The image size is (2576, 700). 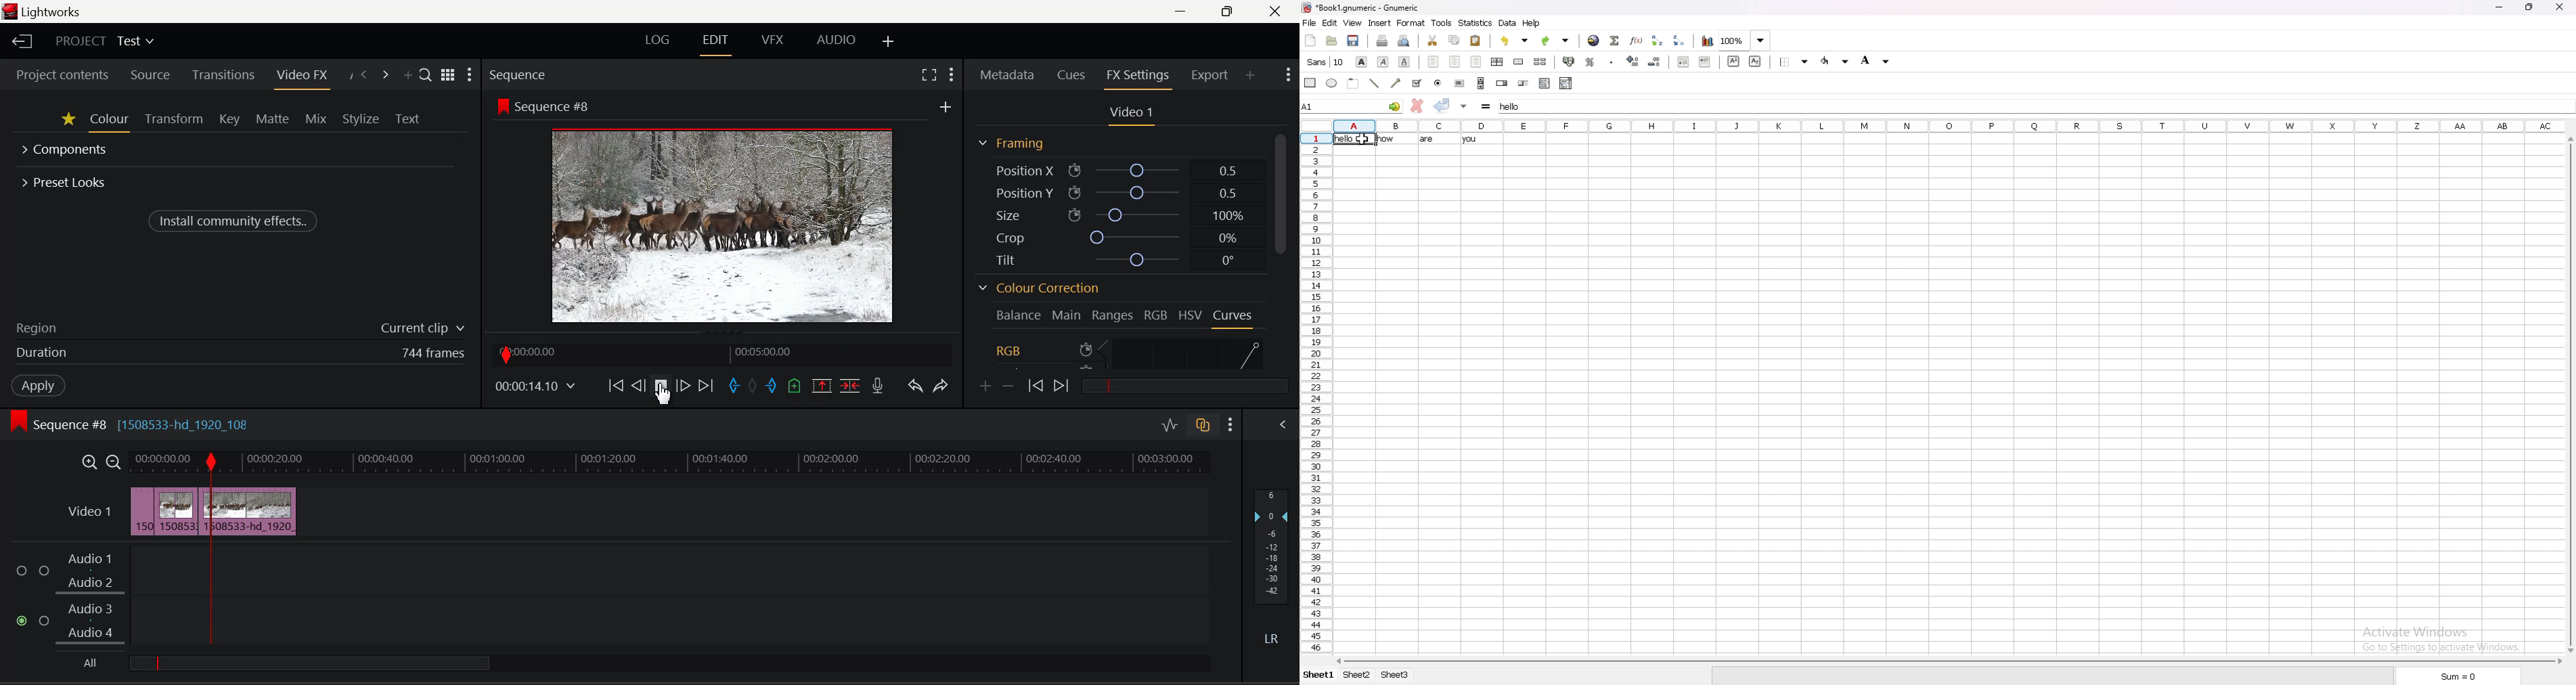 I want to click on show Settings, so click(x=1230, y=425).